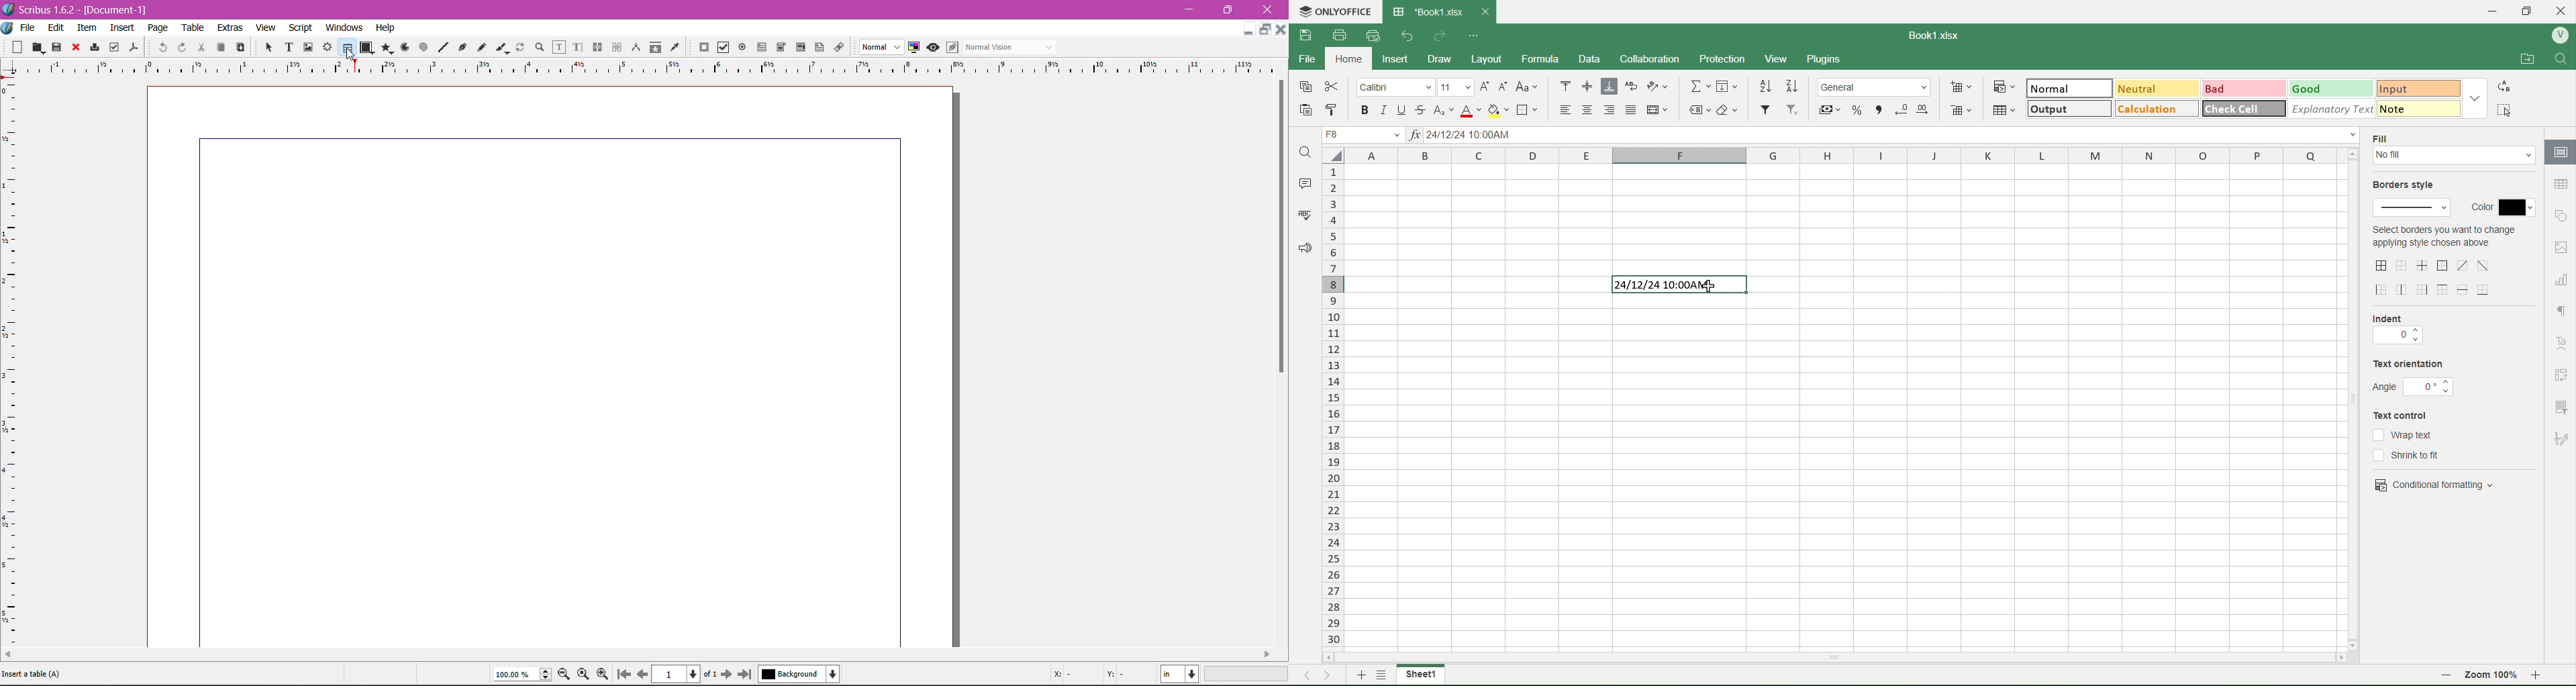 This screenshot has height=700, width=2576. I want to click on Line, so click(441, 48).